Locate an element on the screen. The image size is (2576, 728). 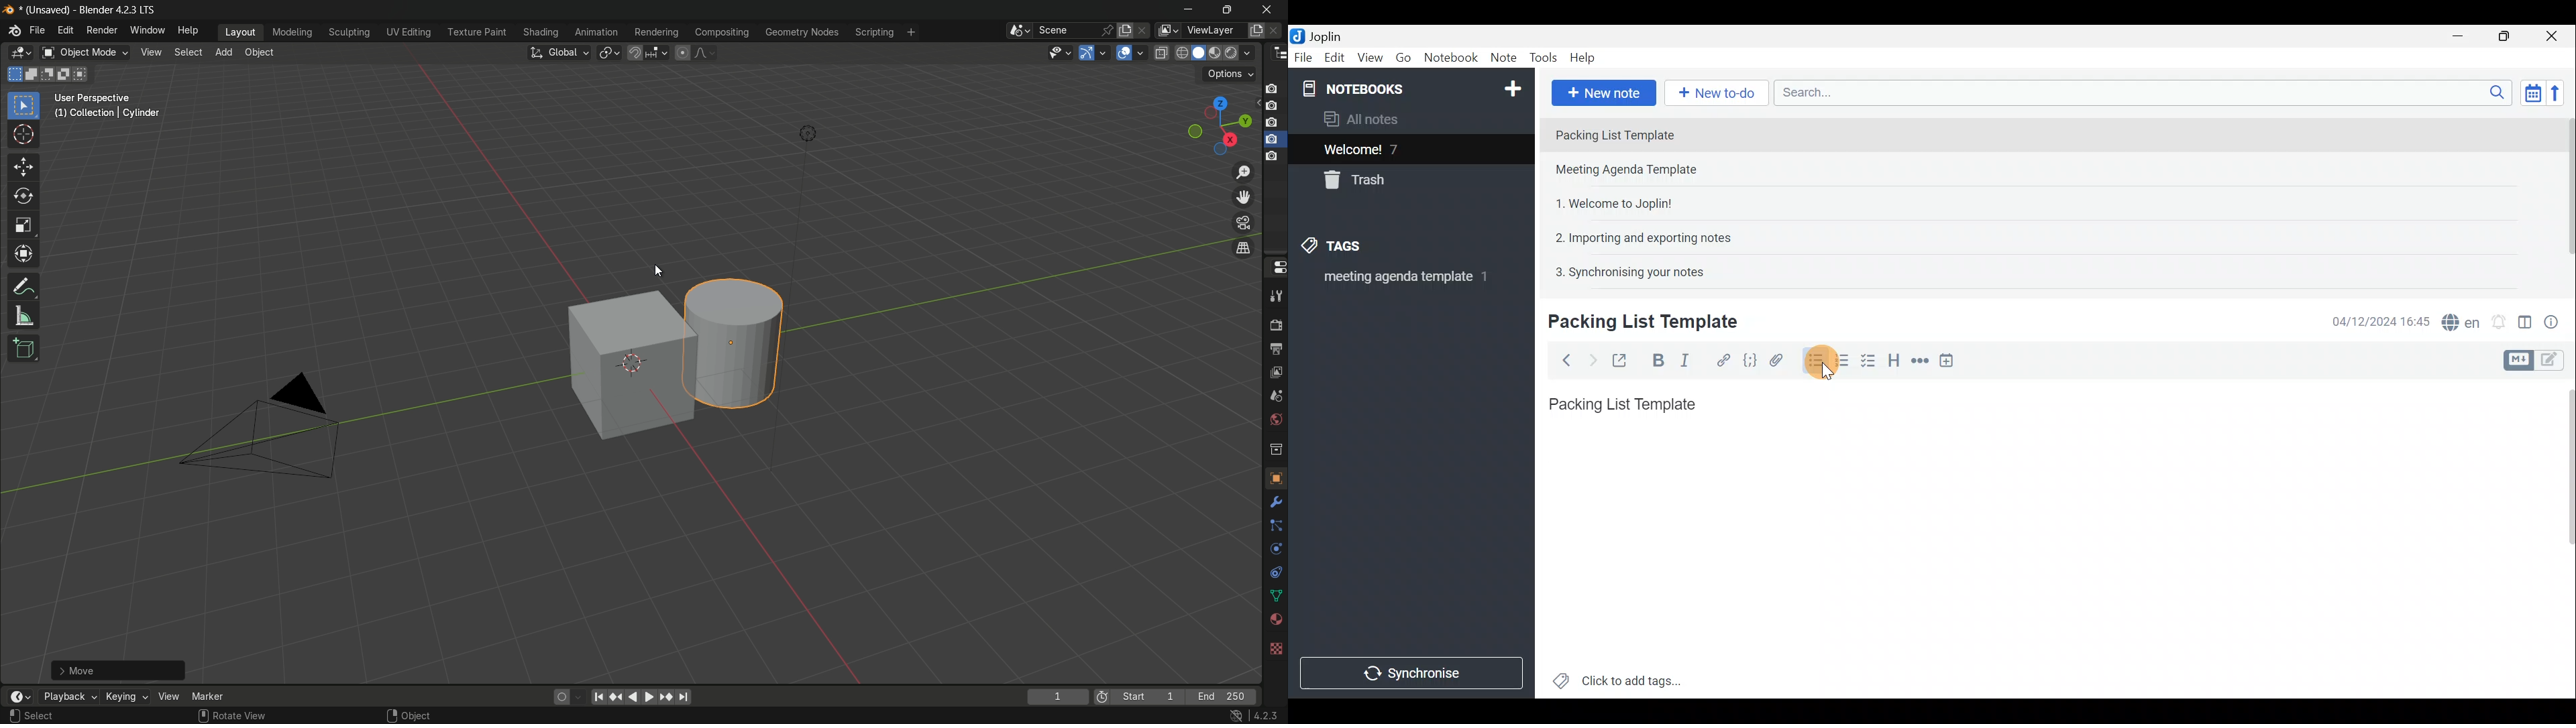
keying is located at coordinates (125, 697).